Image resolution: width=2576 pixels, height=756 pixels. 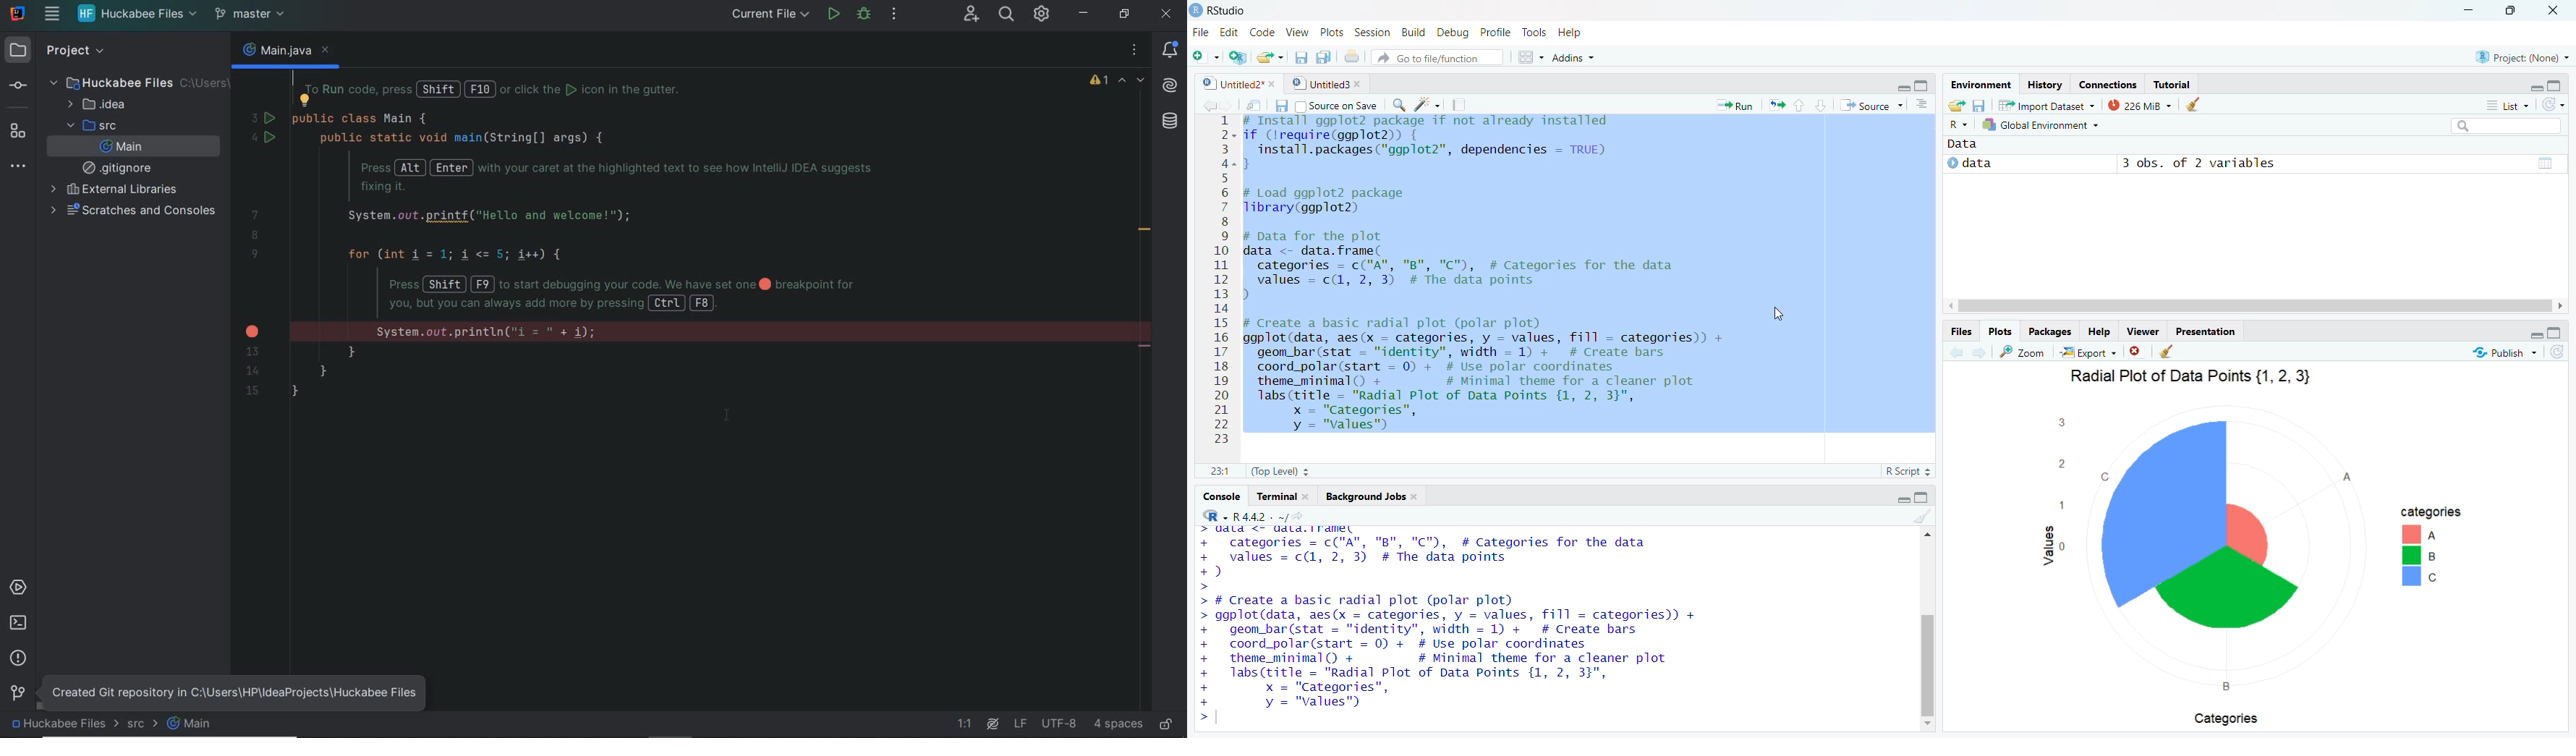 I want to click on commit, so click(x=17, y=86).